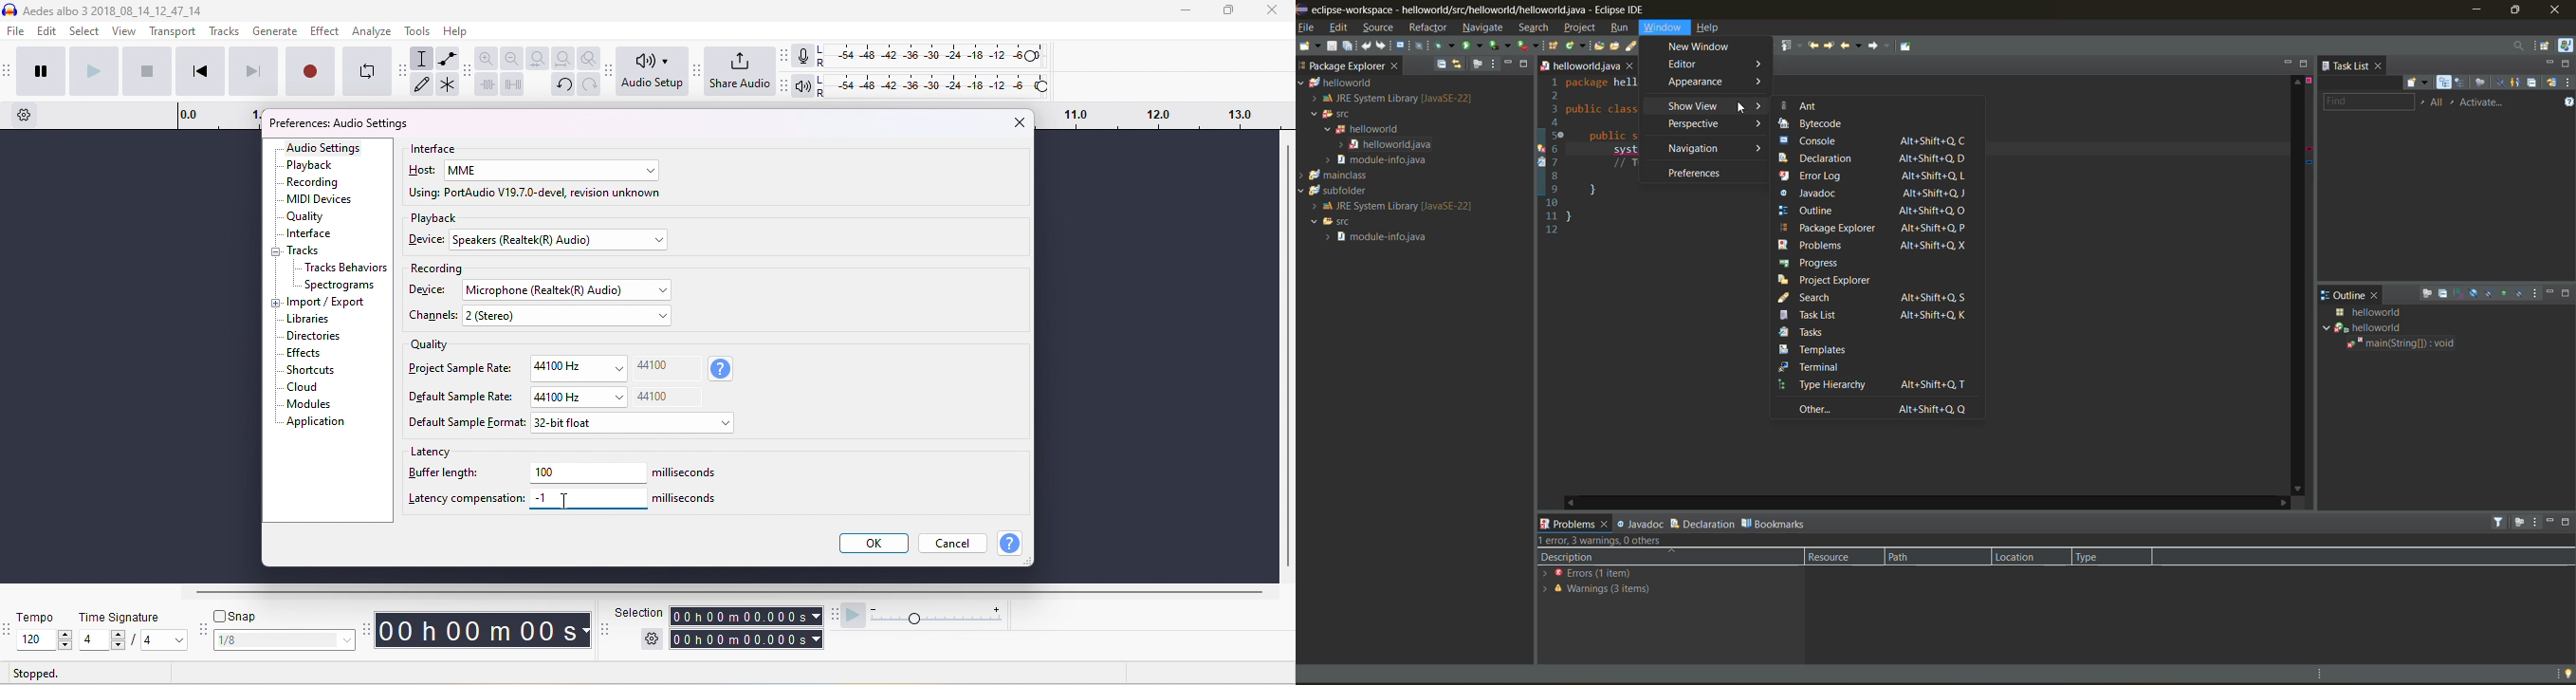 The image size is (2576, 700). I want to click on silence the selection, so click(516, 87).